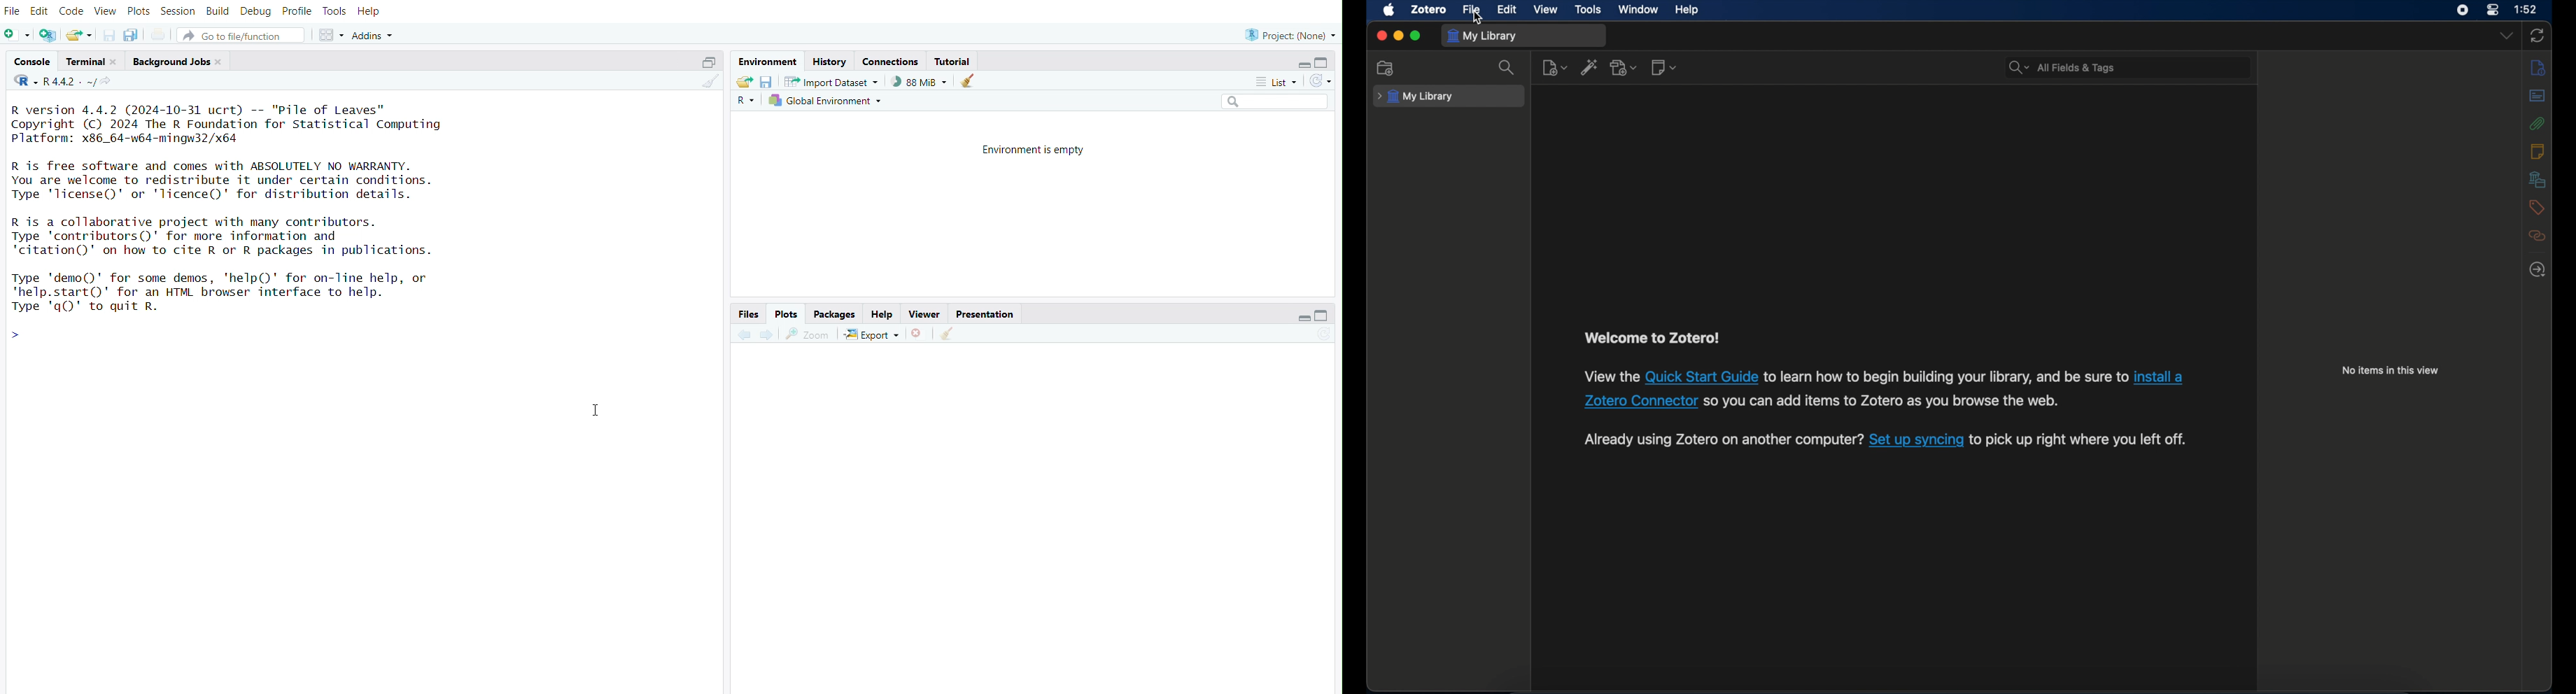 The width and height of the screenshot is (2576, 700). What do you see at coordinates (171, 62) in the screenshot?
I see `background jobs` at bounding box center [171, 62].